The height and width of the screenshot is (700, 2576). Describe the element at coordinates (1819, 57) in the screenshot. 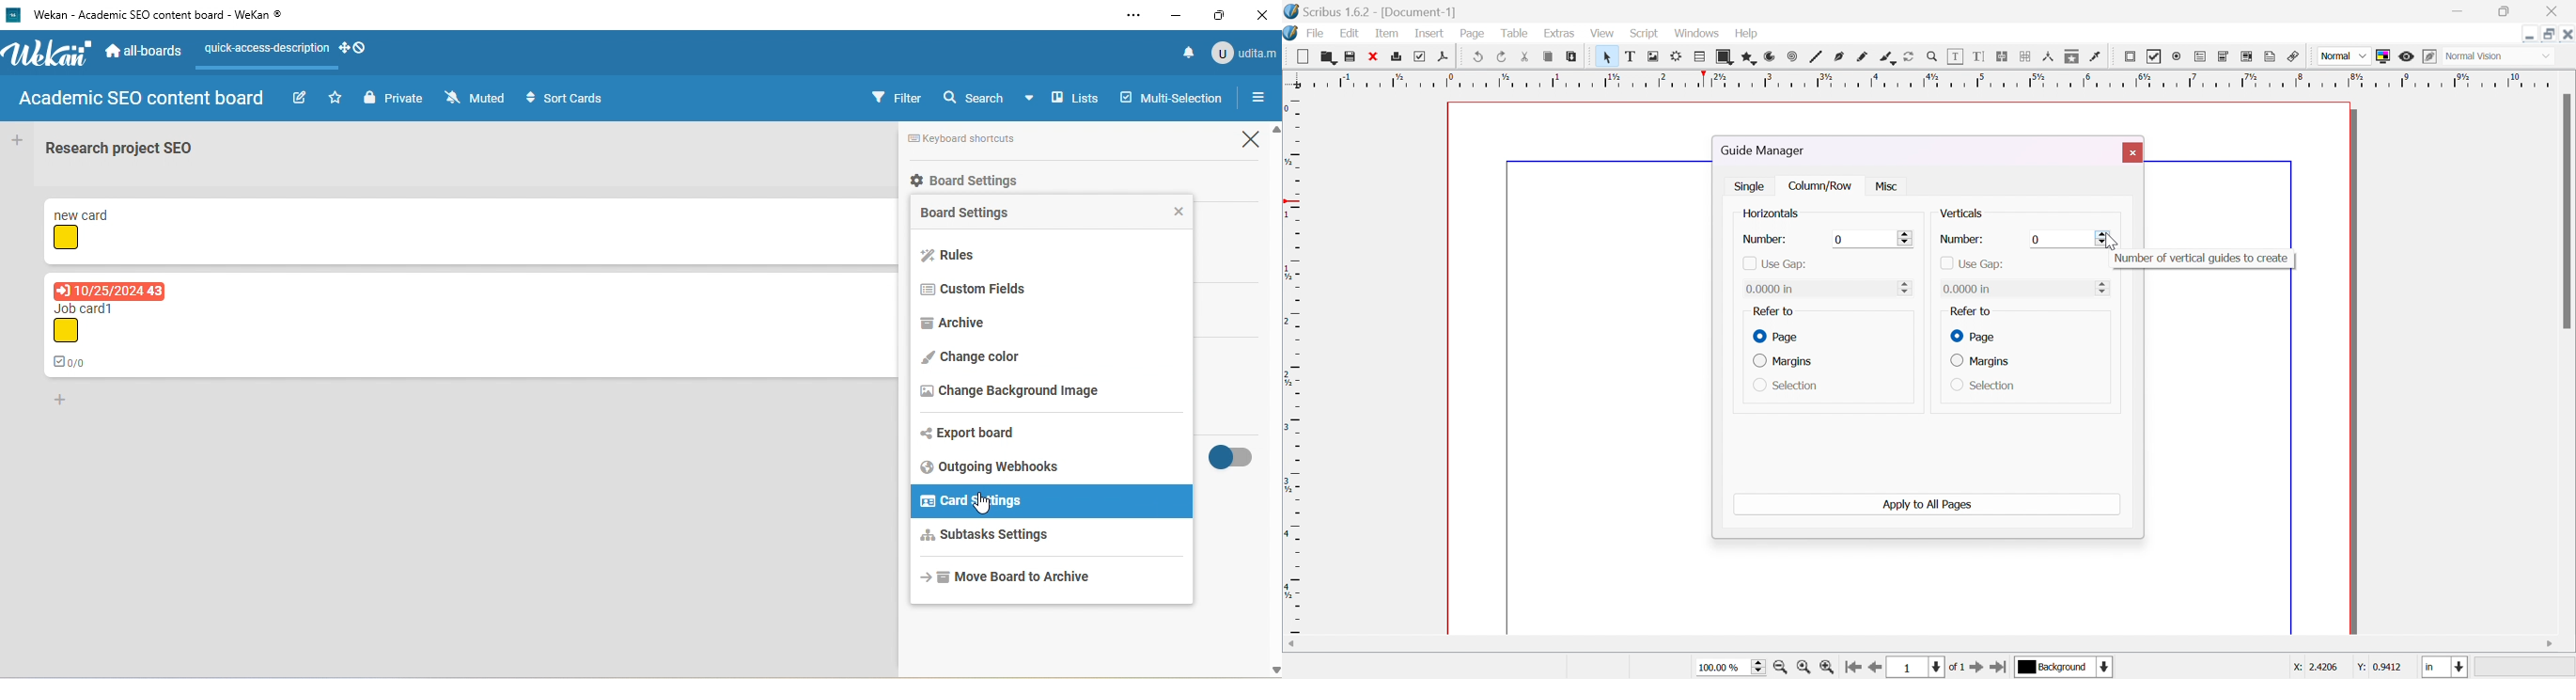

I see `line` at that location.